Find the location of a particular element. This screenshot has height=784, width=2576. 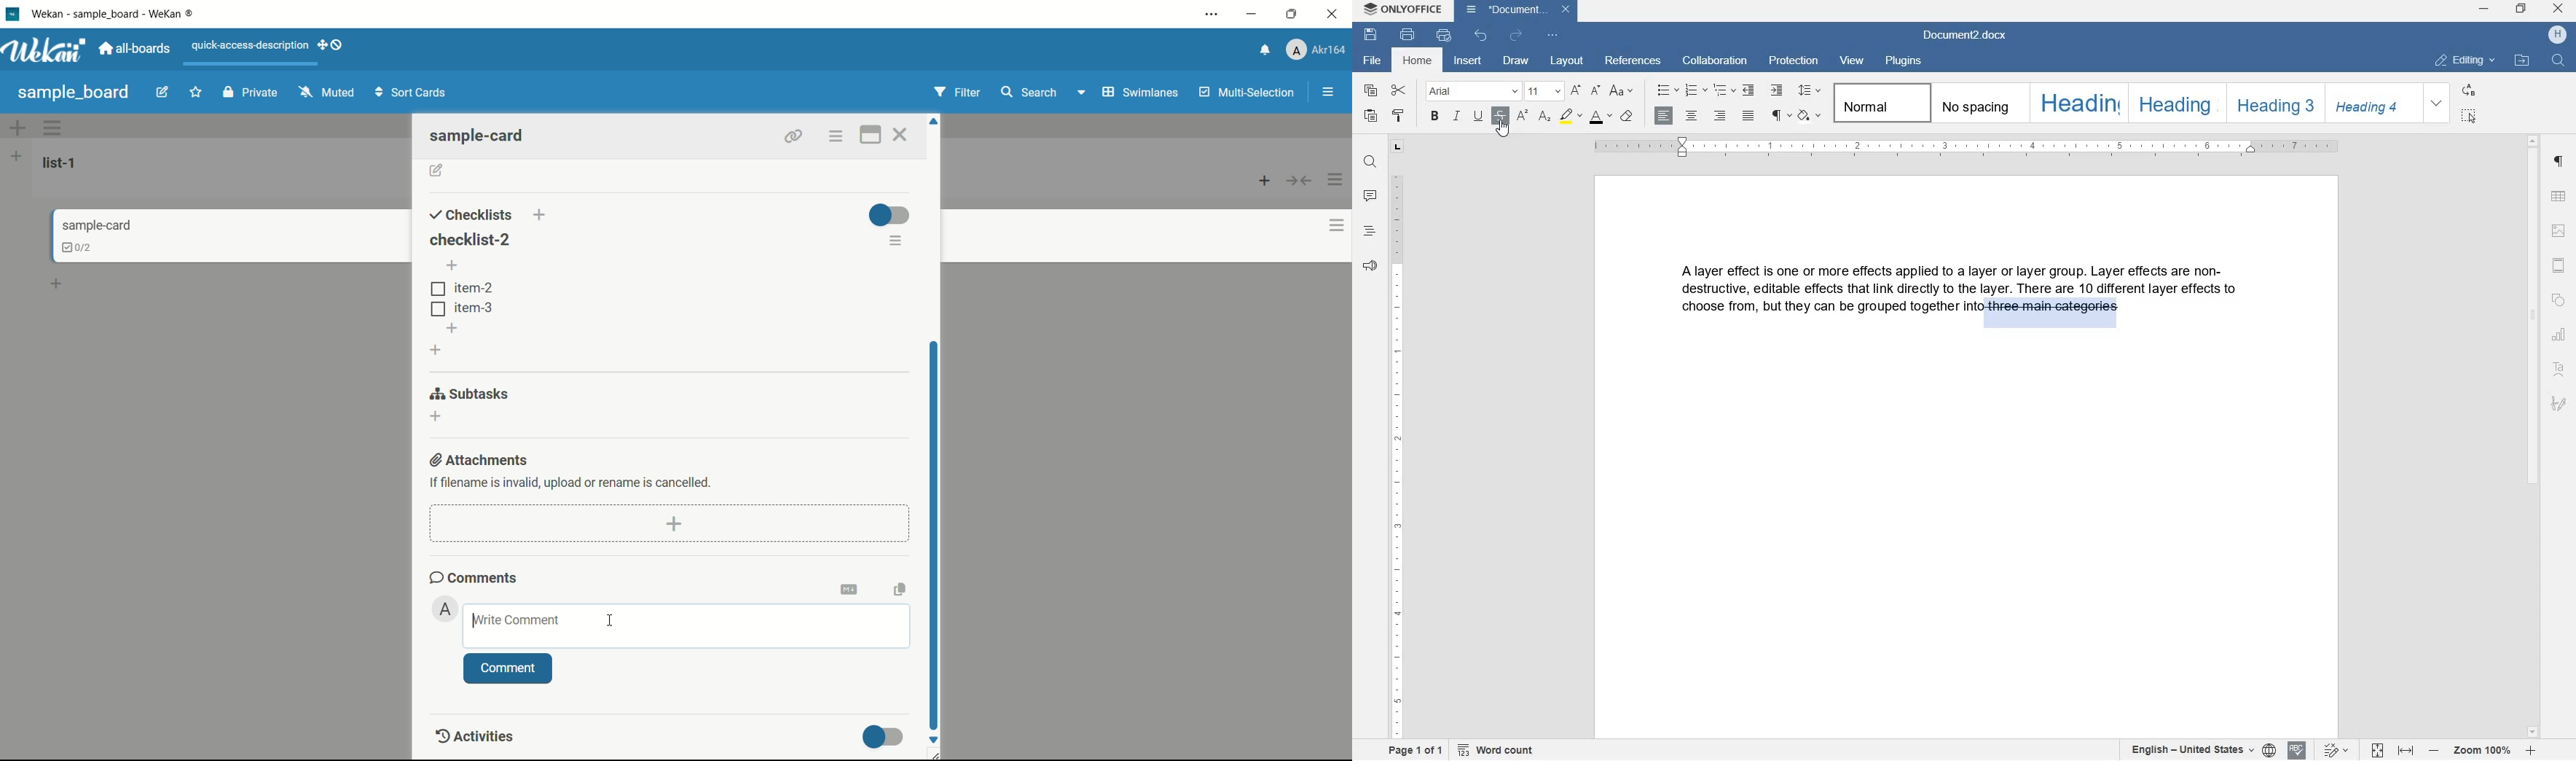

close is located at coordinates (2558, 8).